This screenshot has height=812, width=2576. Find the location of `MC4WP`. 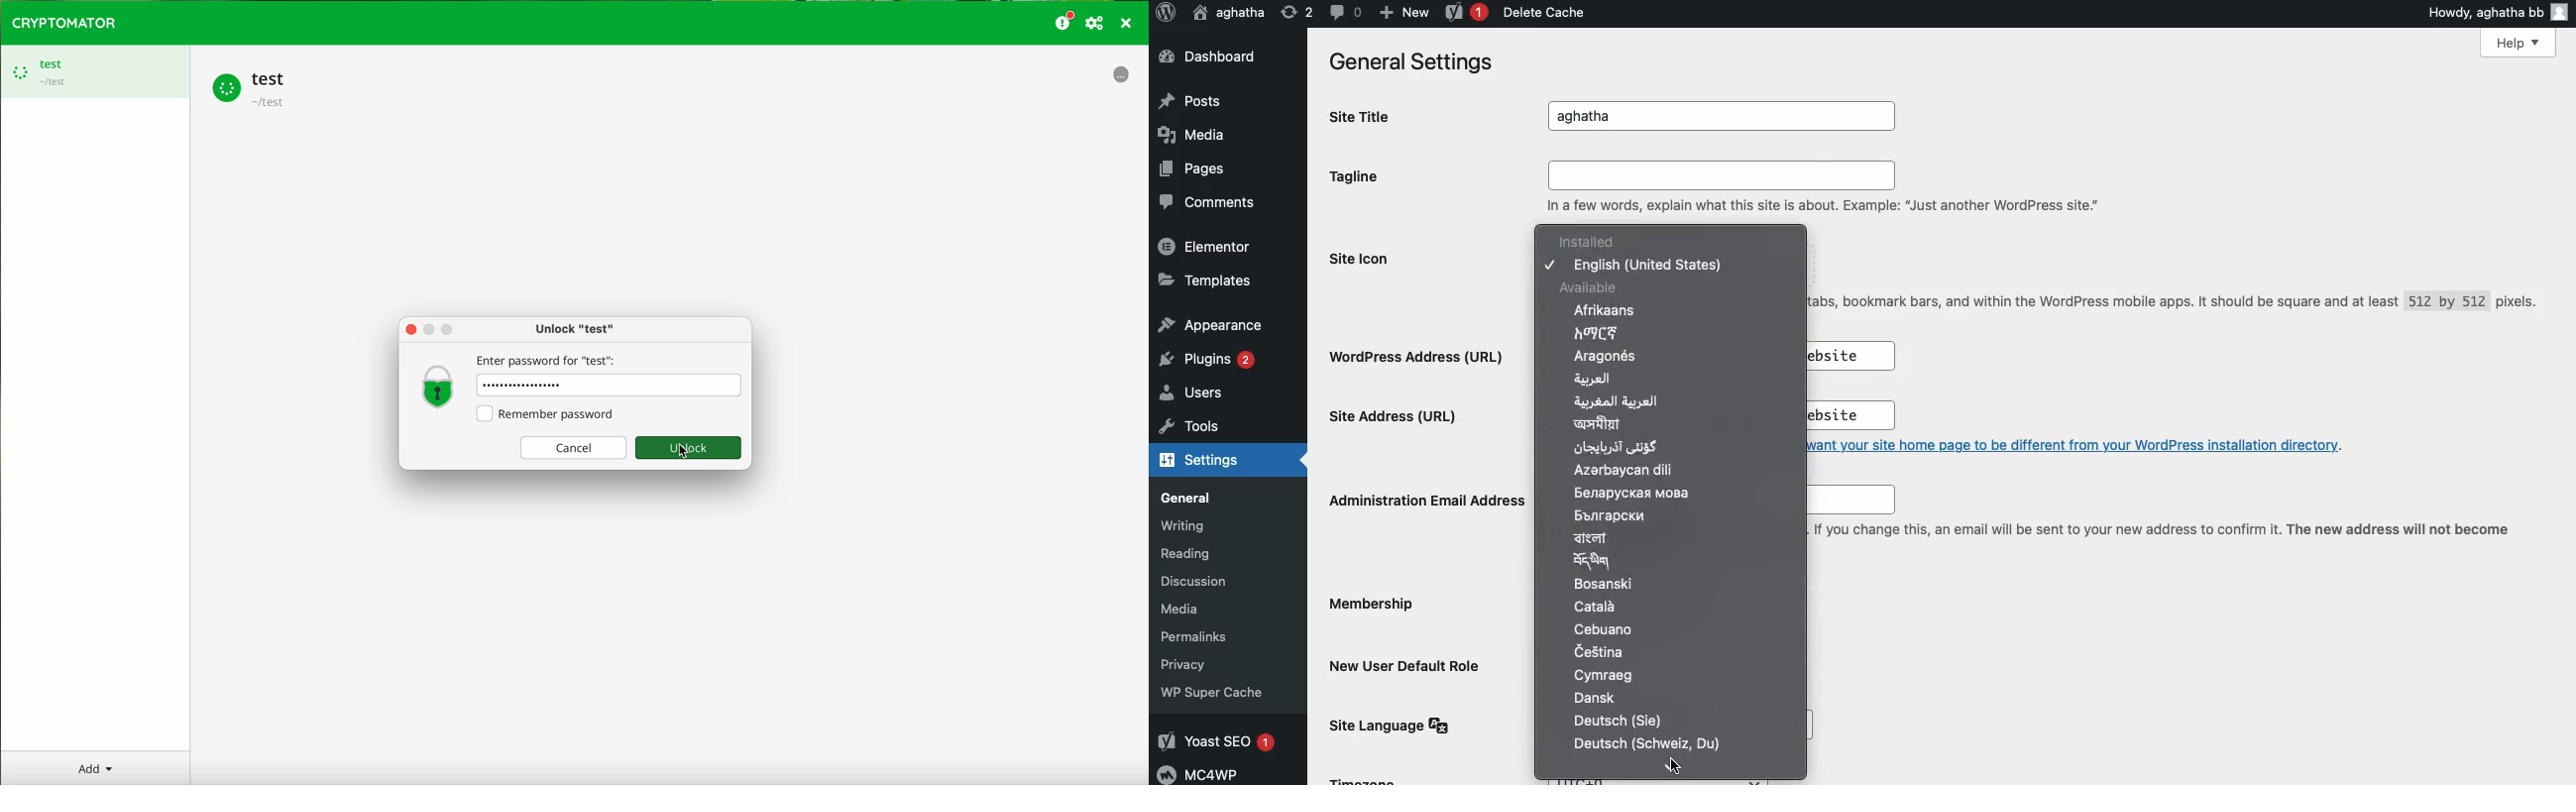

MC4WP is located at coordinates (1204, 773).